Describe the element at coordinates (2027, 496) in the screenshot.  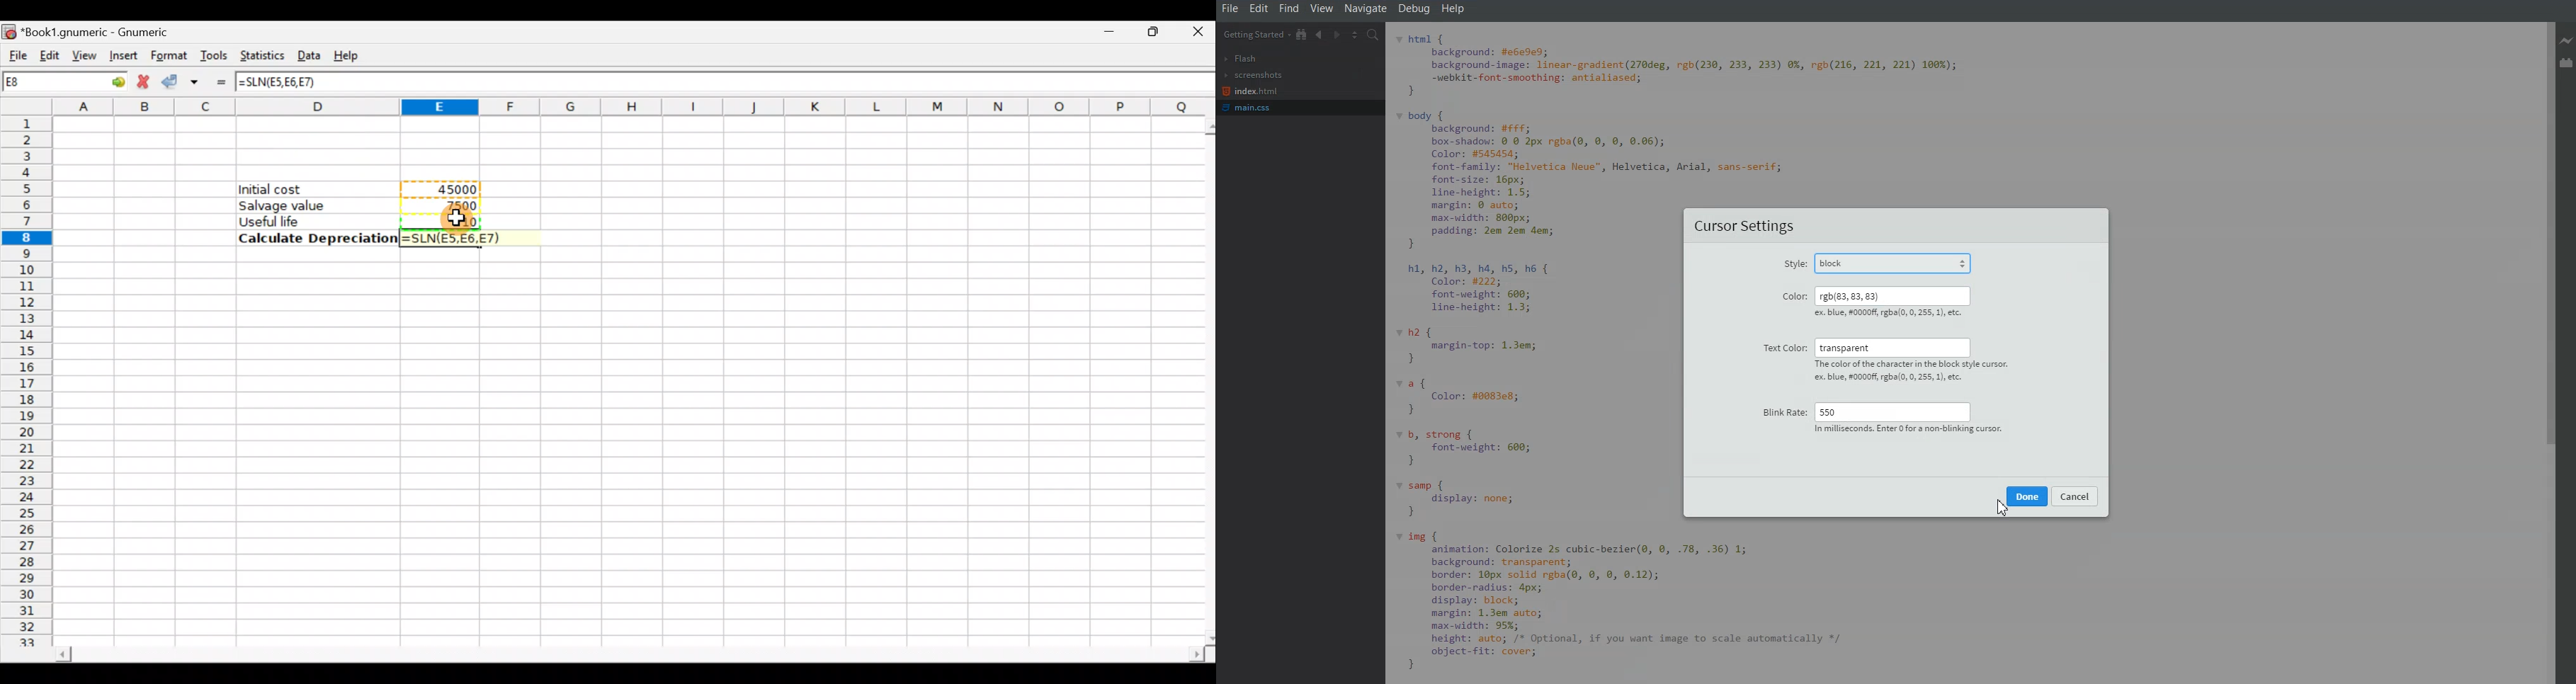
I see `Done` at that location.